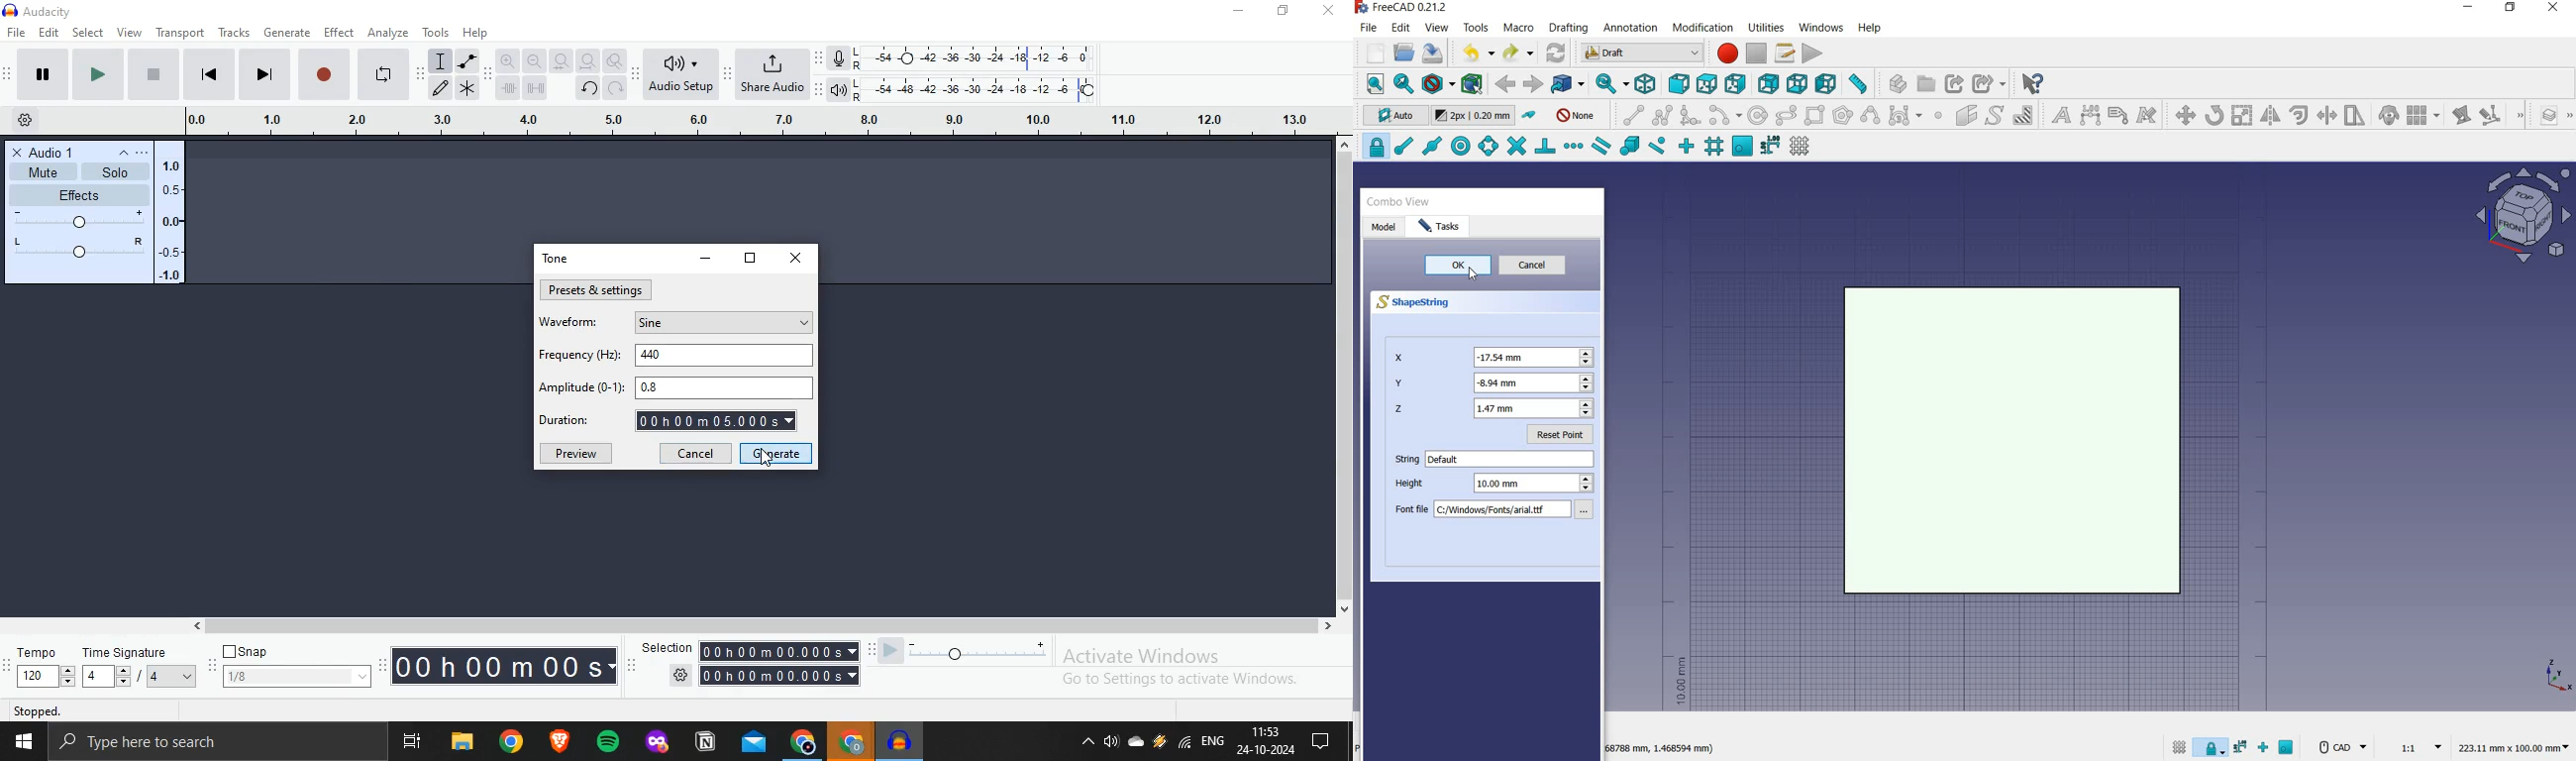 Image resolution: width=2576 pixels, height=784 pixels. I want to click on system name, so click(1405, 7).